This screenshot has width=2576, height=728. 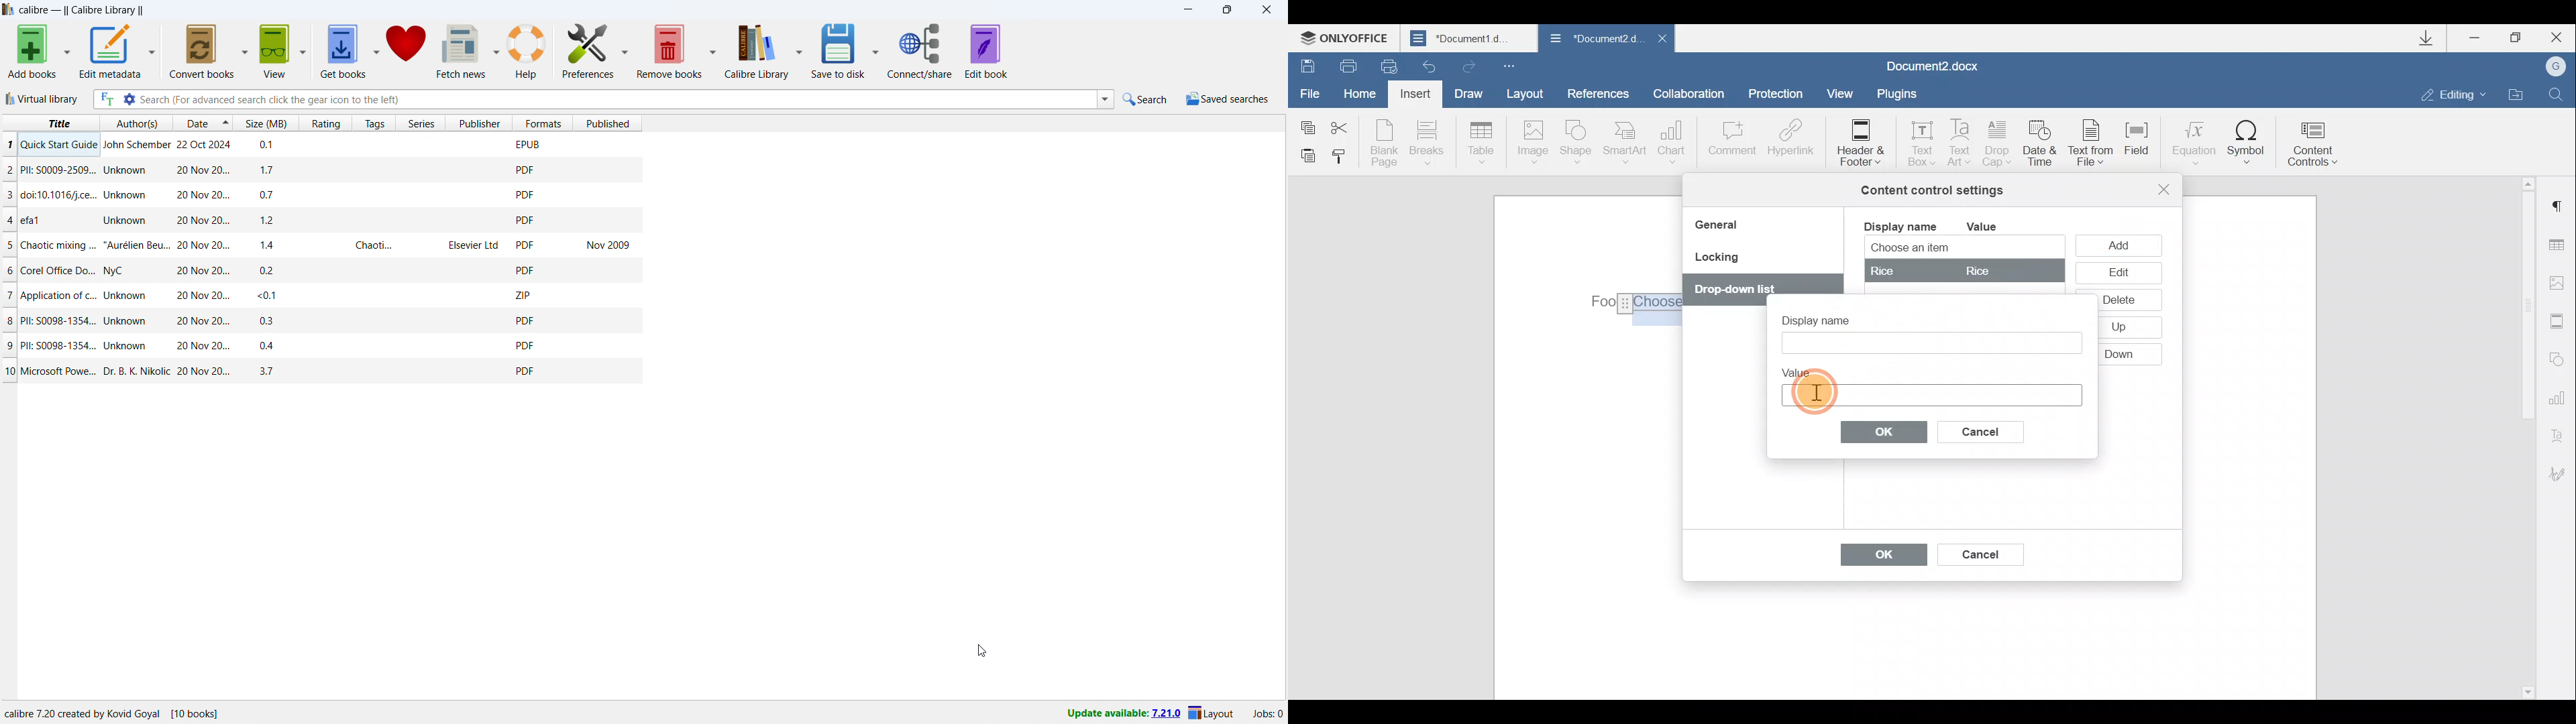 What do you see at coordinates (81, 10) in the screenshot?
I see `title` at bounding box center [81, 10].